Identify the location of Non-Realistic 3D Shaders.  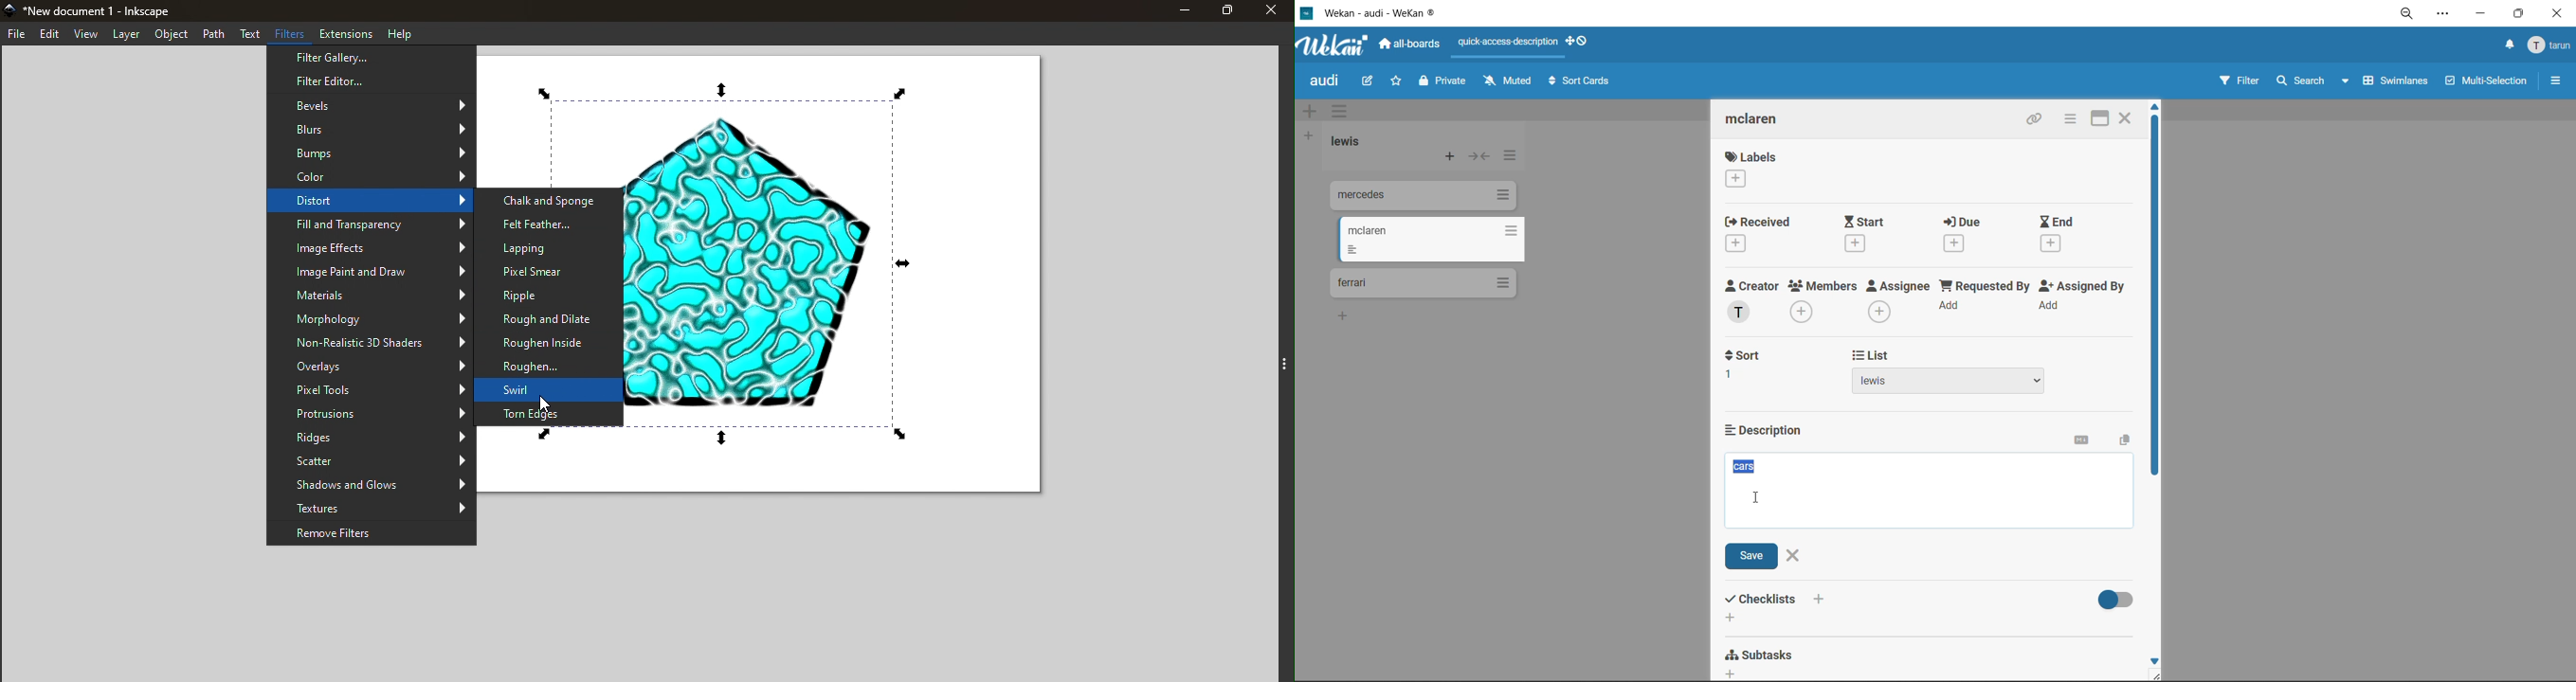
(370, 343).